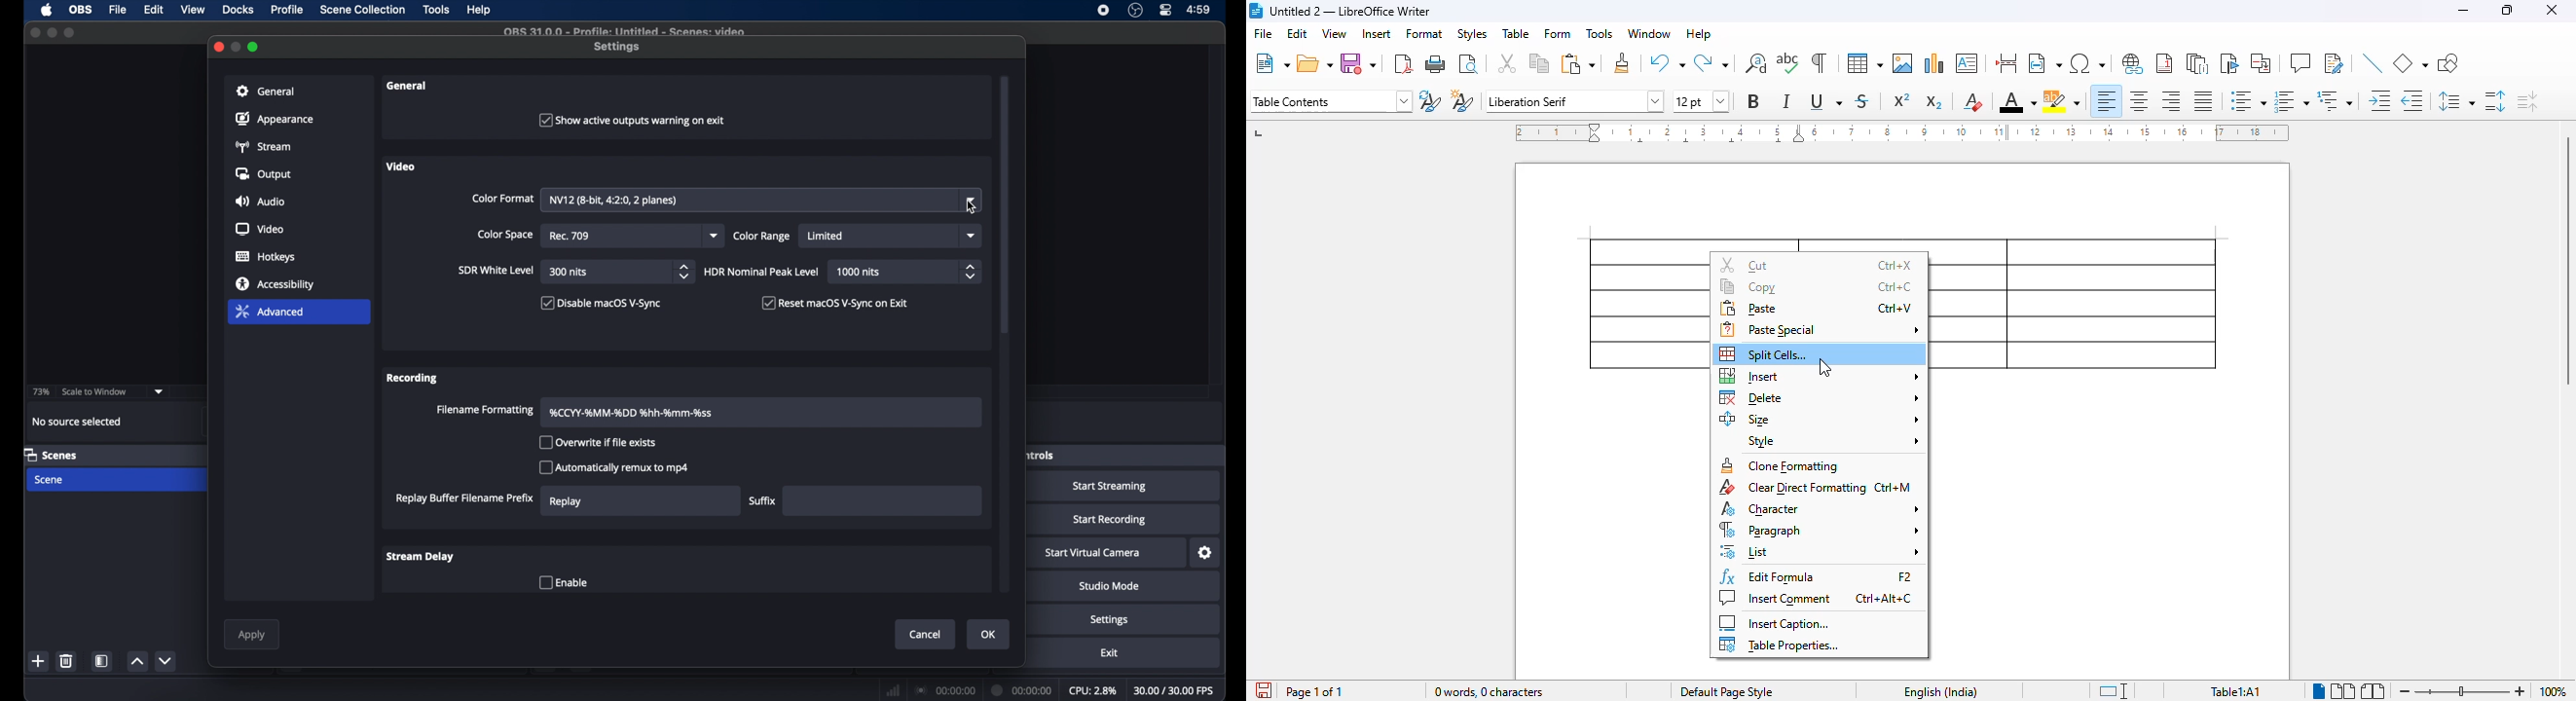 The image size is (2576, 728). I want to click on stepper buttons, so click(684, 271).